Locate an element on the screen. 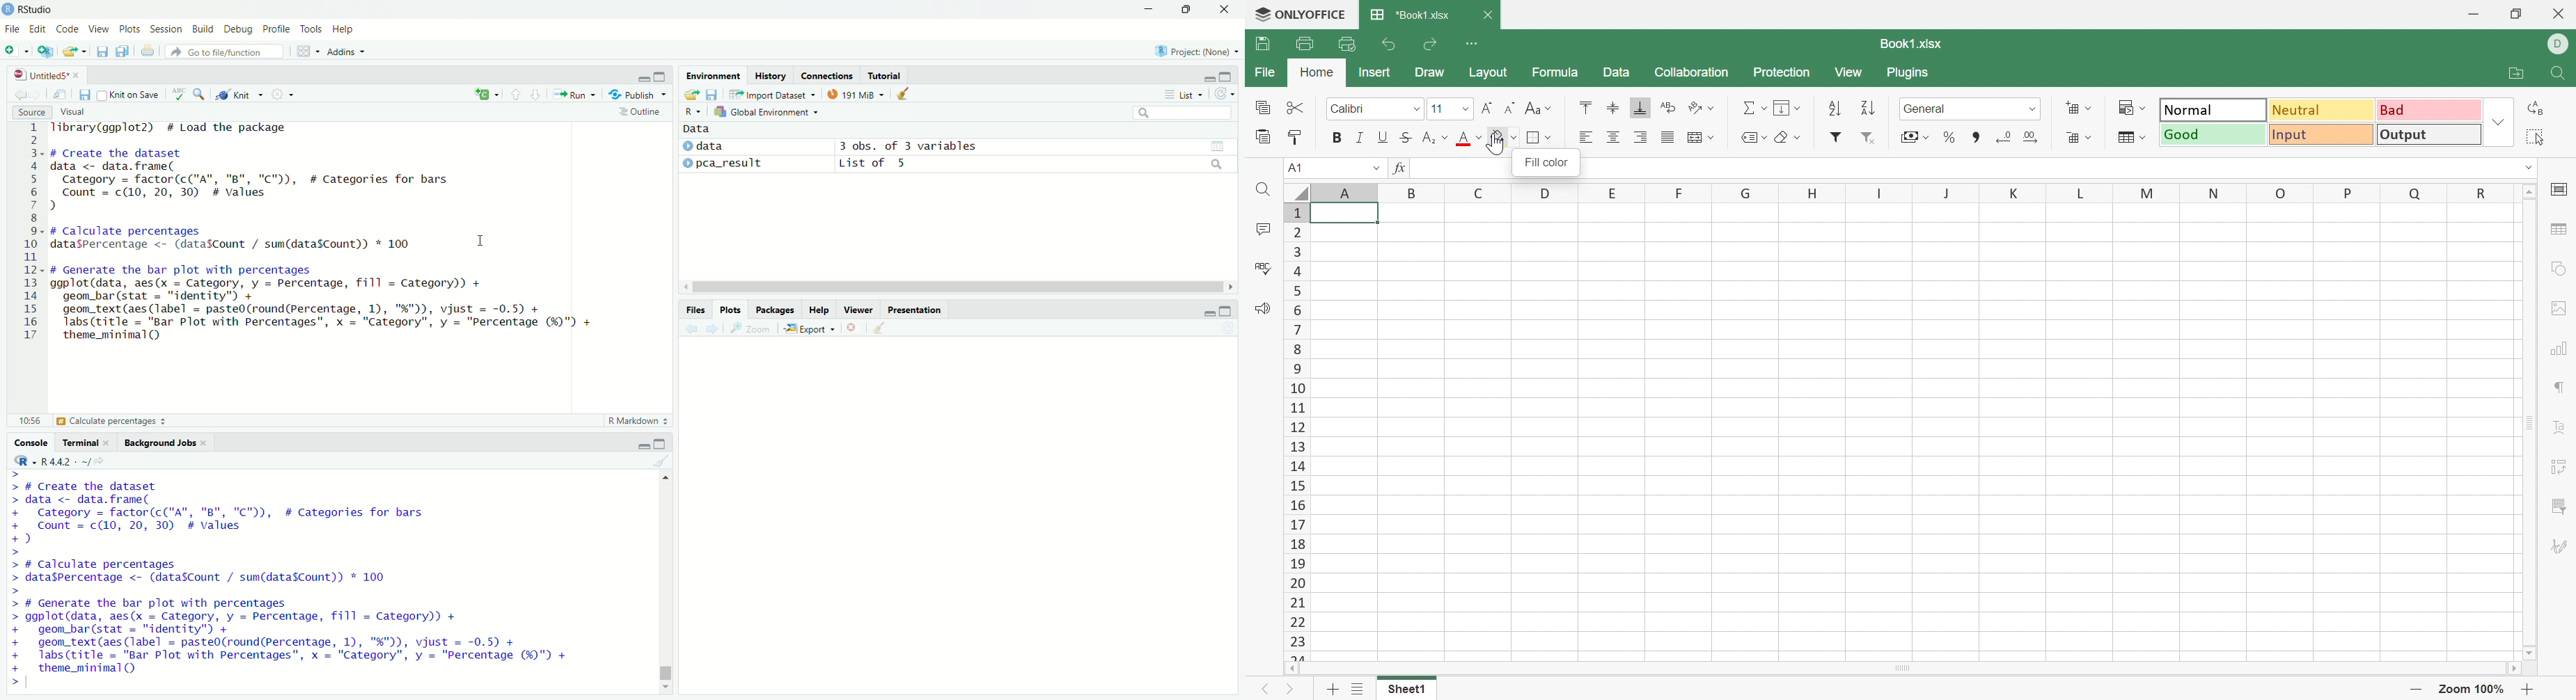 This screenshot has width=2576, height=700. spelling check is located at coordinates (180, 94).